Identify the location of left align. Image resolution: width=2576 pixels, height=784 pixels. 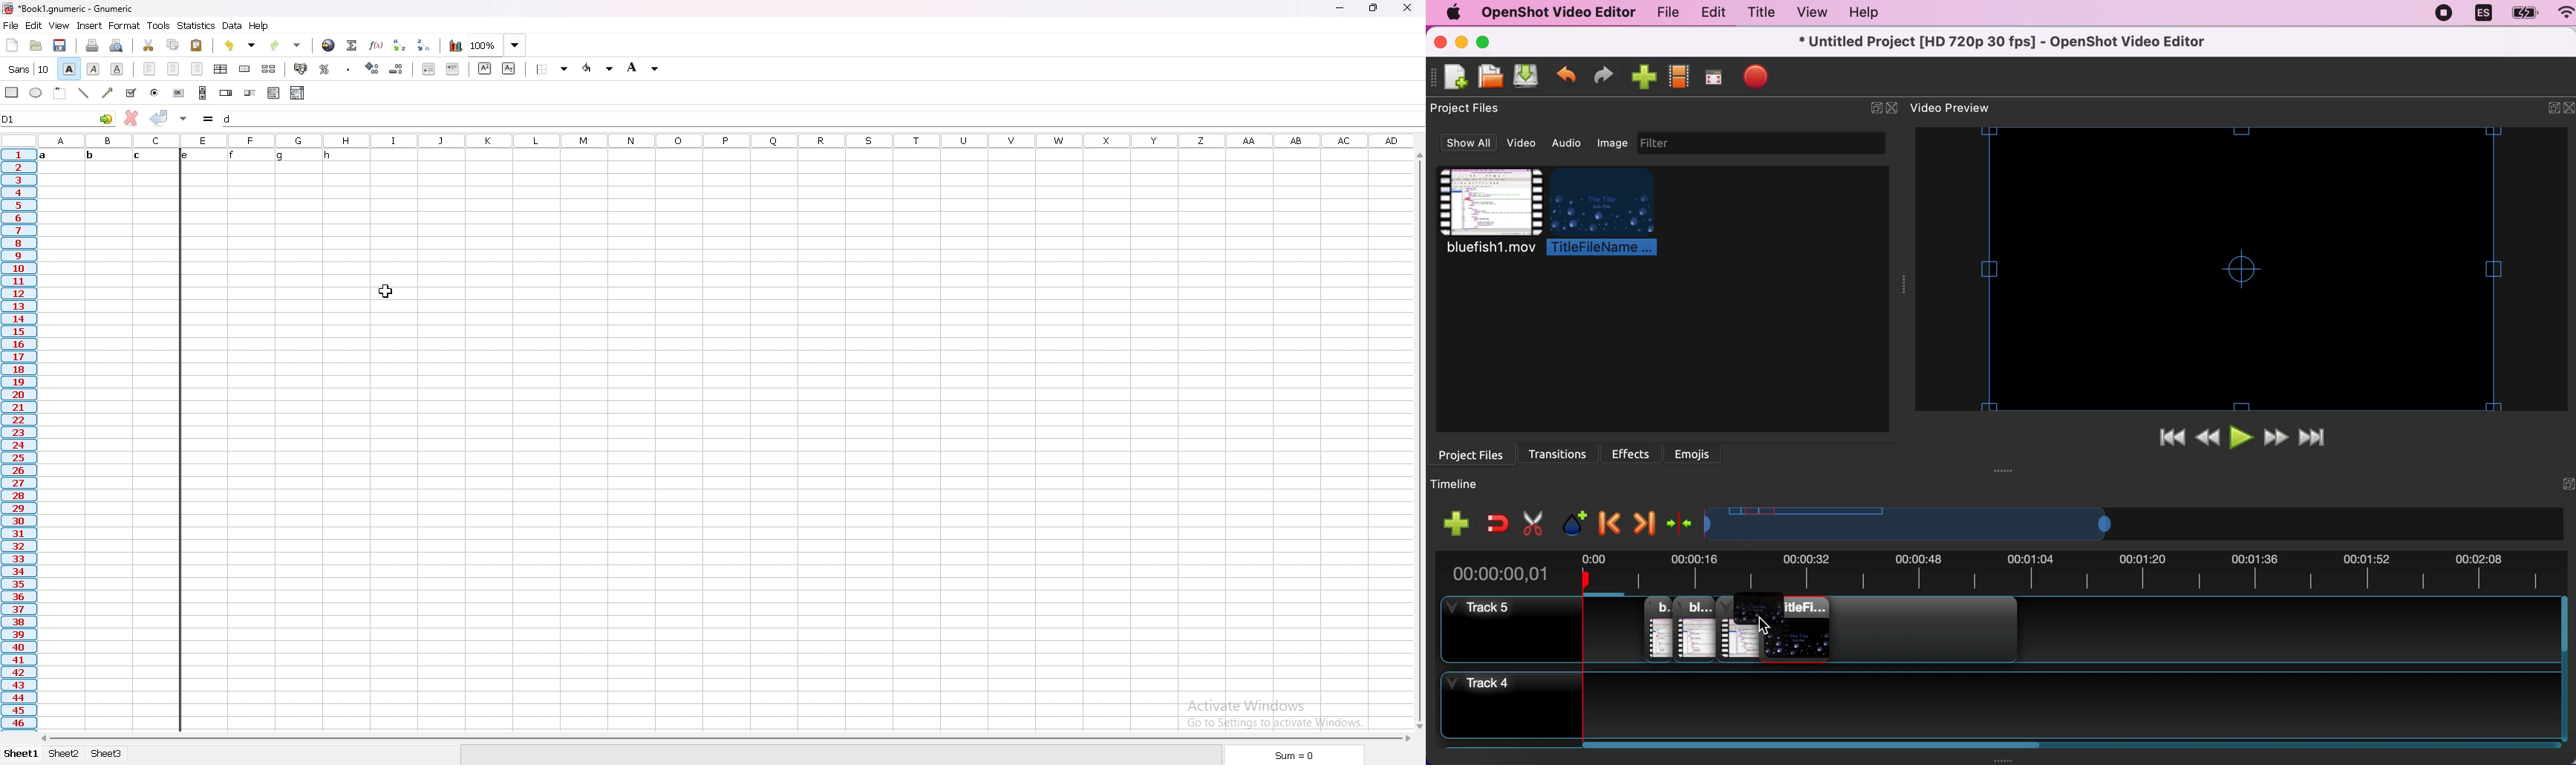
(149, 68).